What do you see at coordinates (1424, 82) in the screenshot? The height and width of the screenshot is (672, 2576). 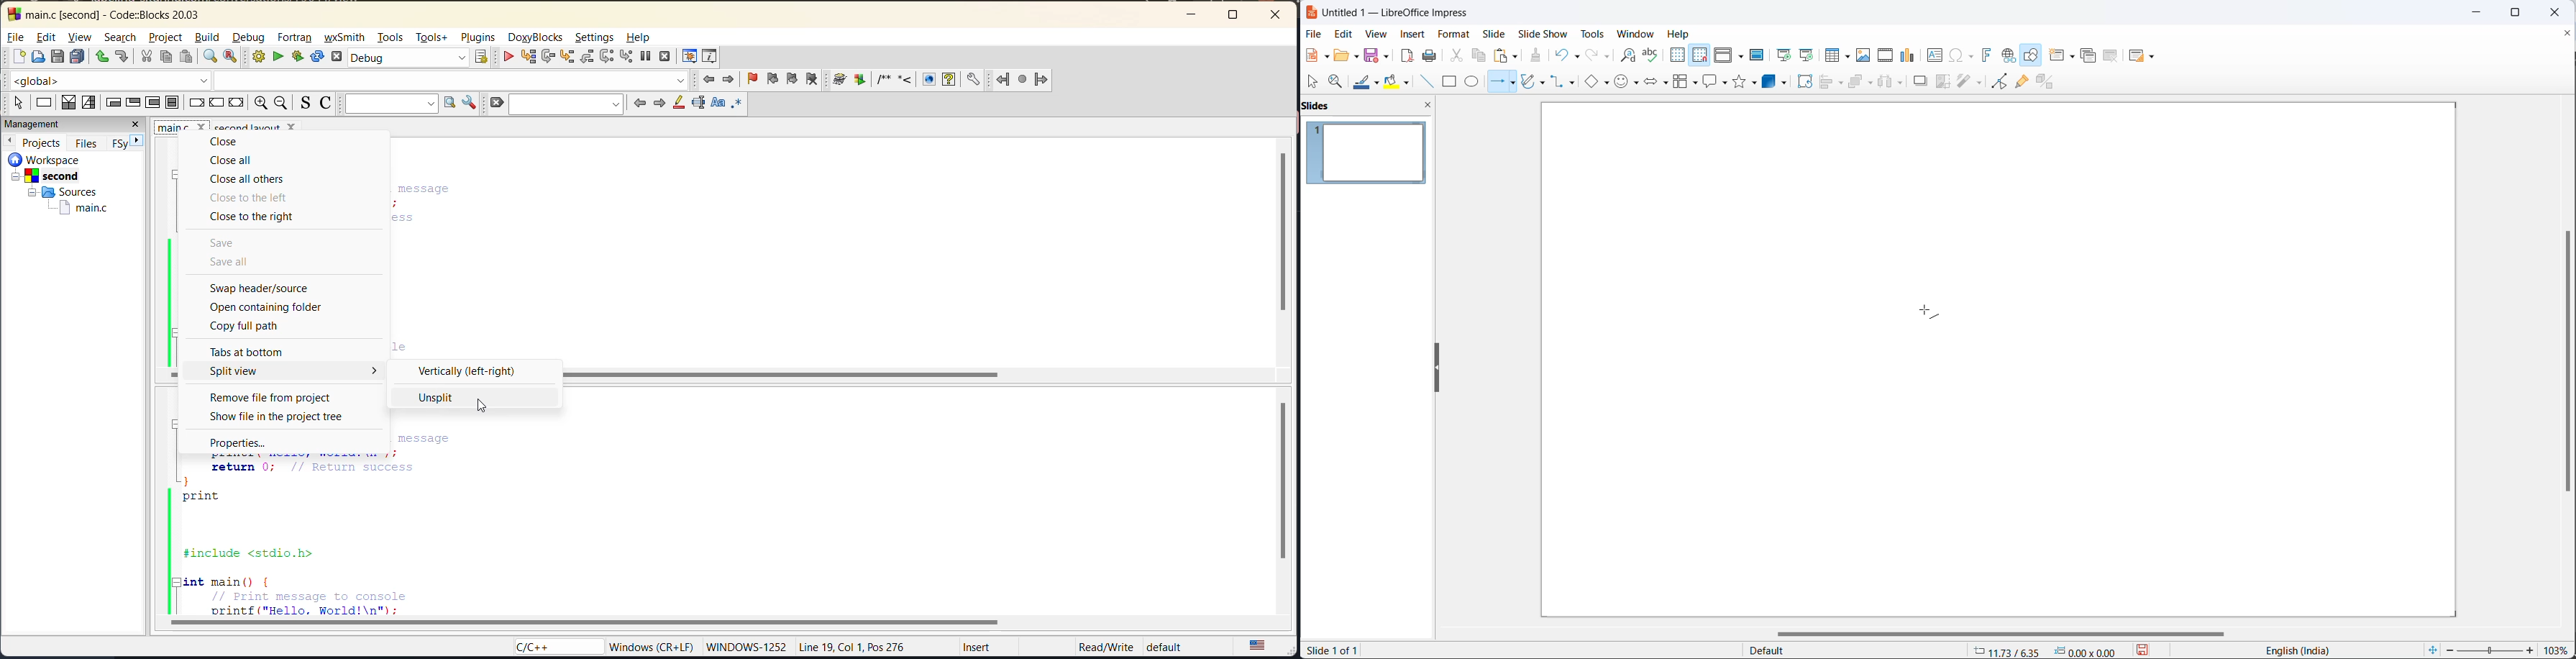 I see `line` at bounding box center [1424, 82].